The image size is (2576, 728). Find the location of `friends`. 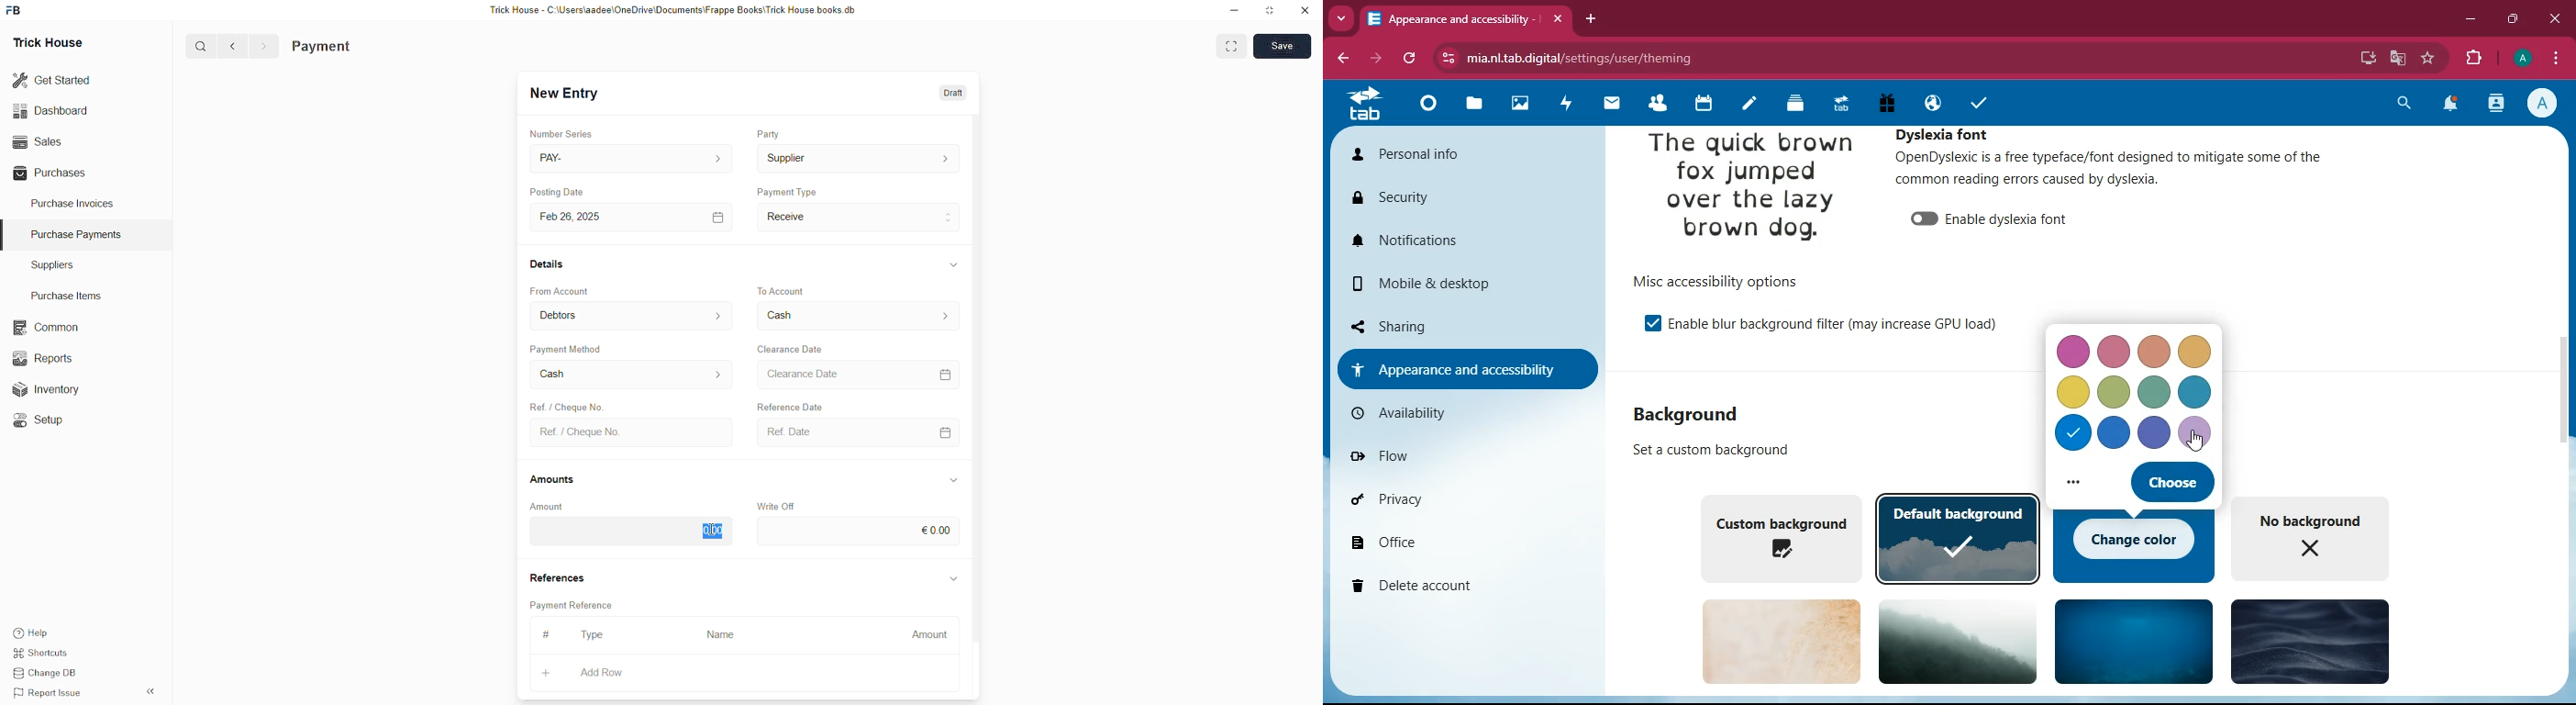

friends is located at coordinates (1654, 103).